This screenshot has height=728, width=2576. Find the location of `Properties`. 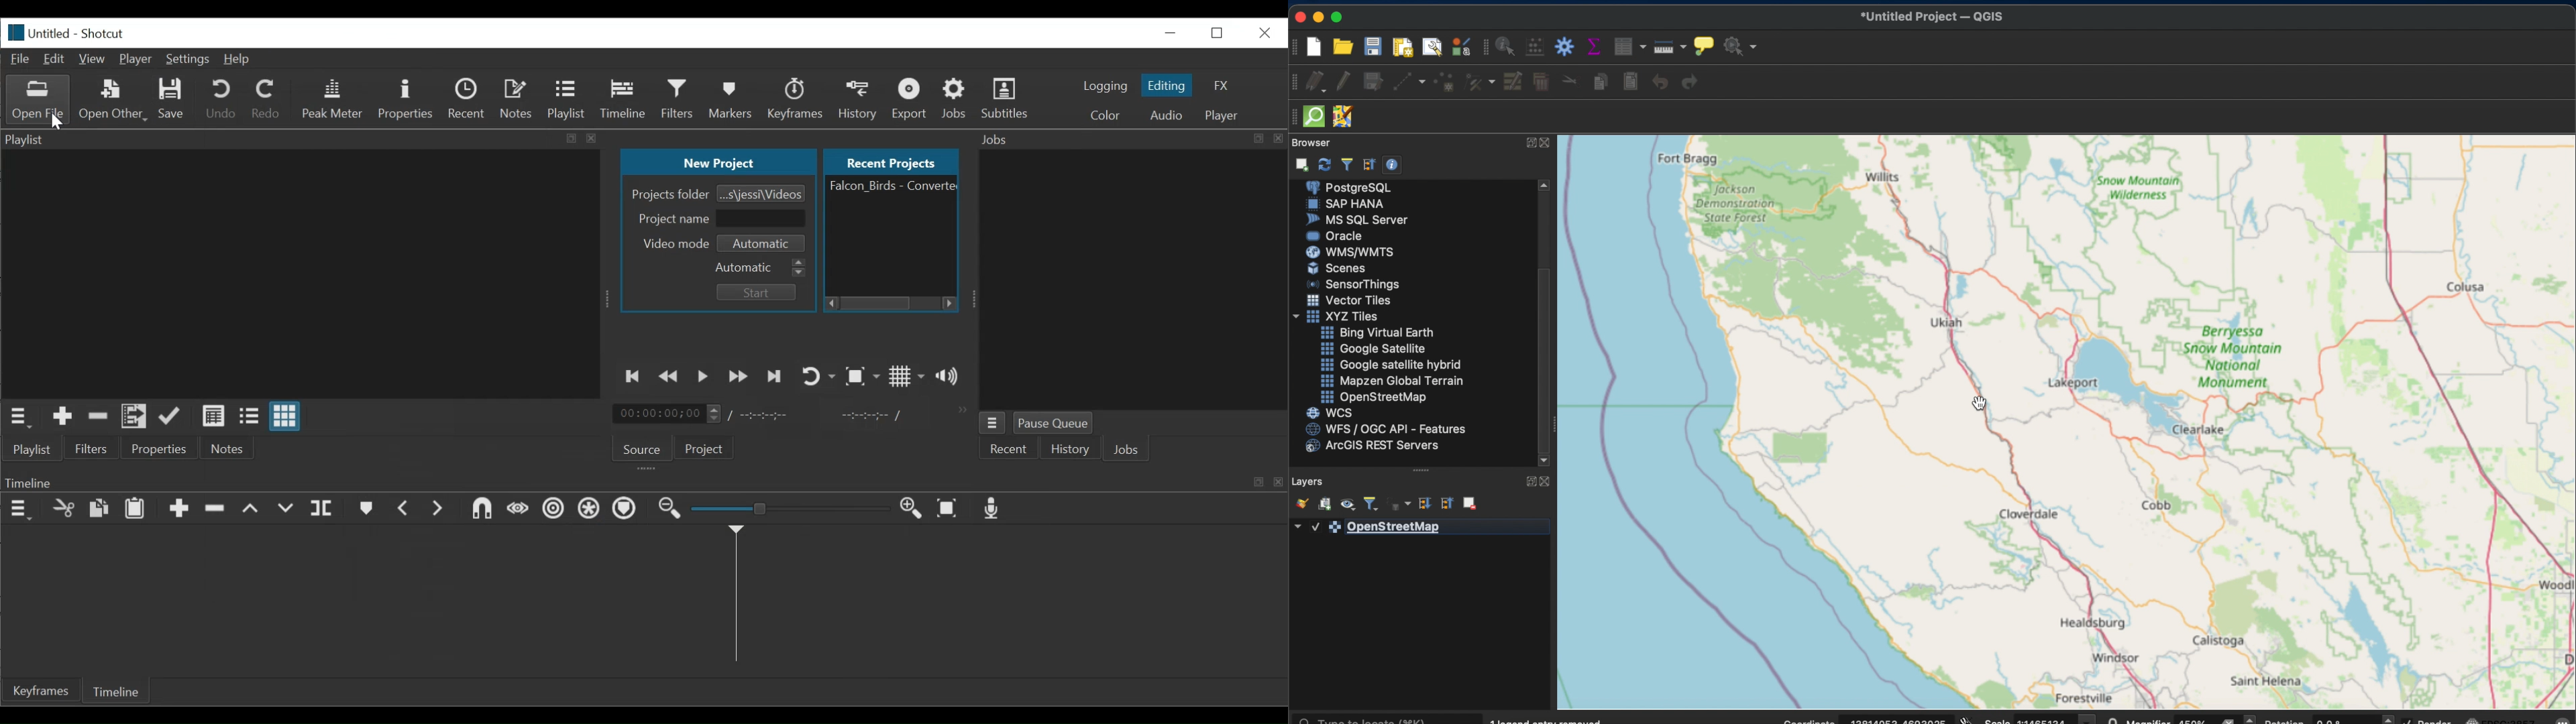

Properties is located at coordinates (405, 100).